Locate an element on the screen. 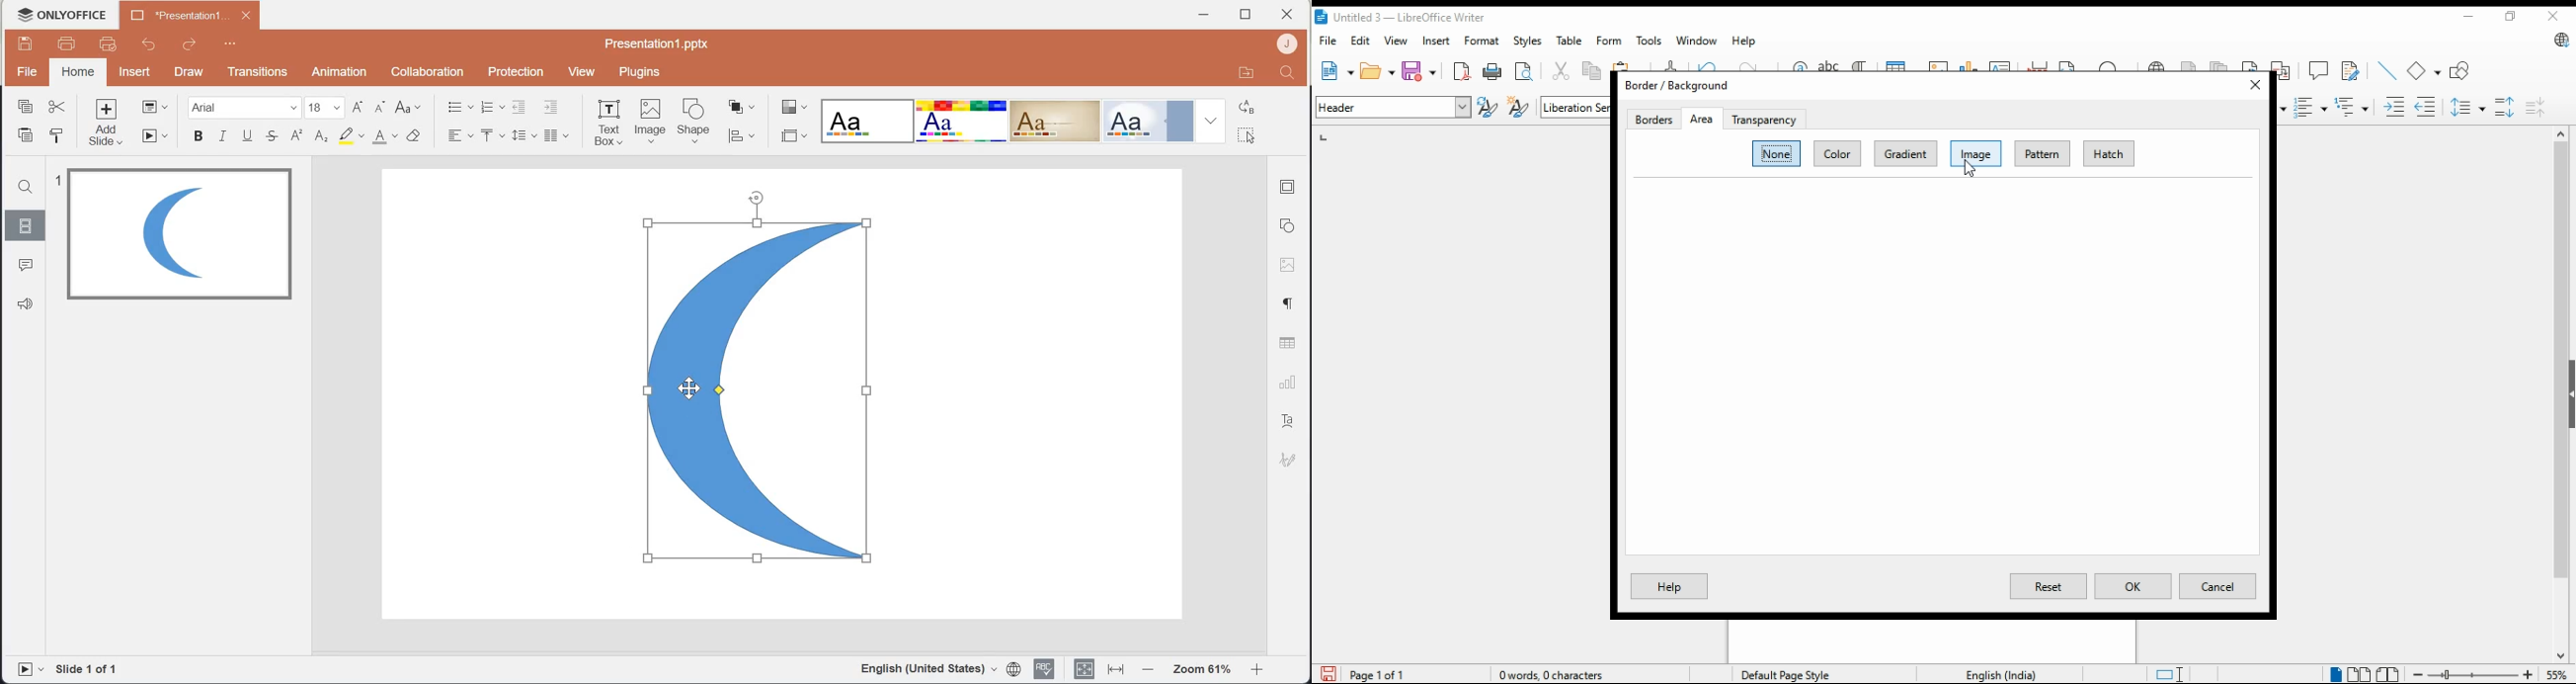  insert field is located at coordinates (2075, 64).